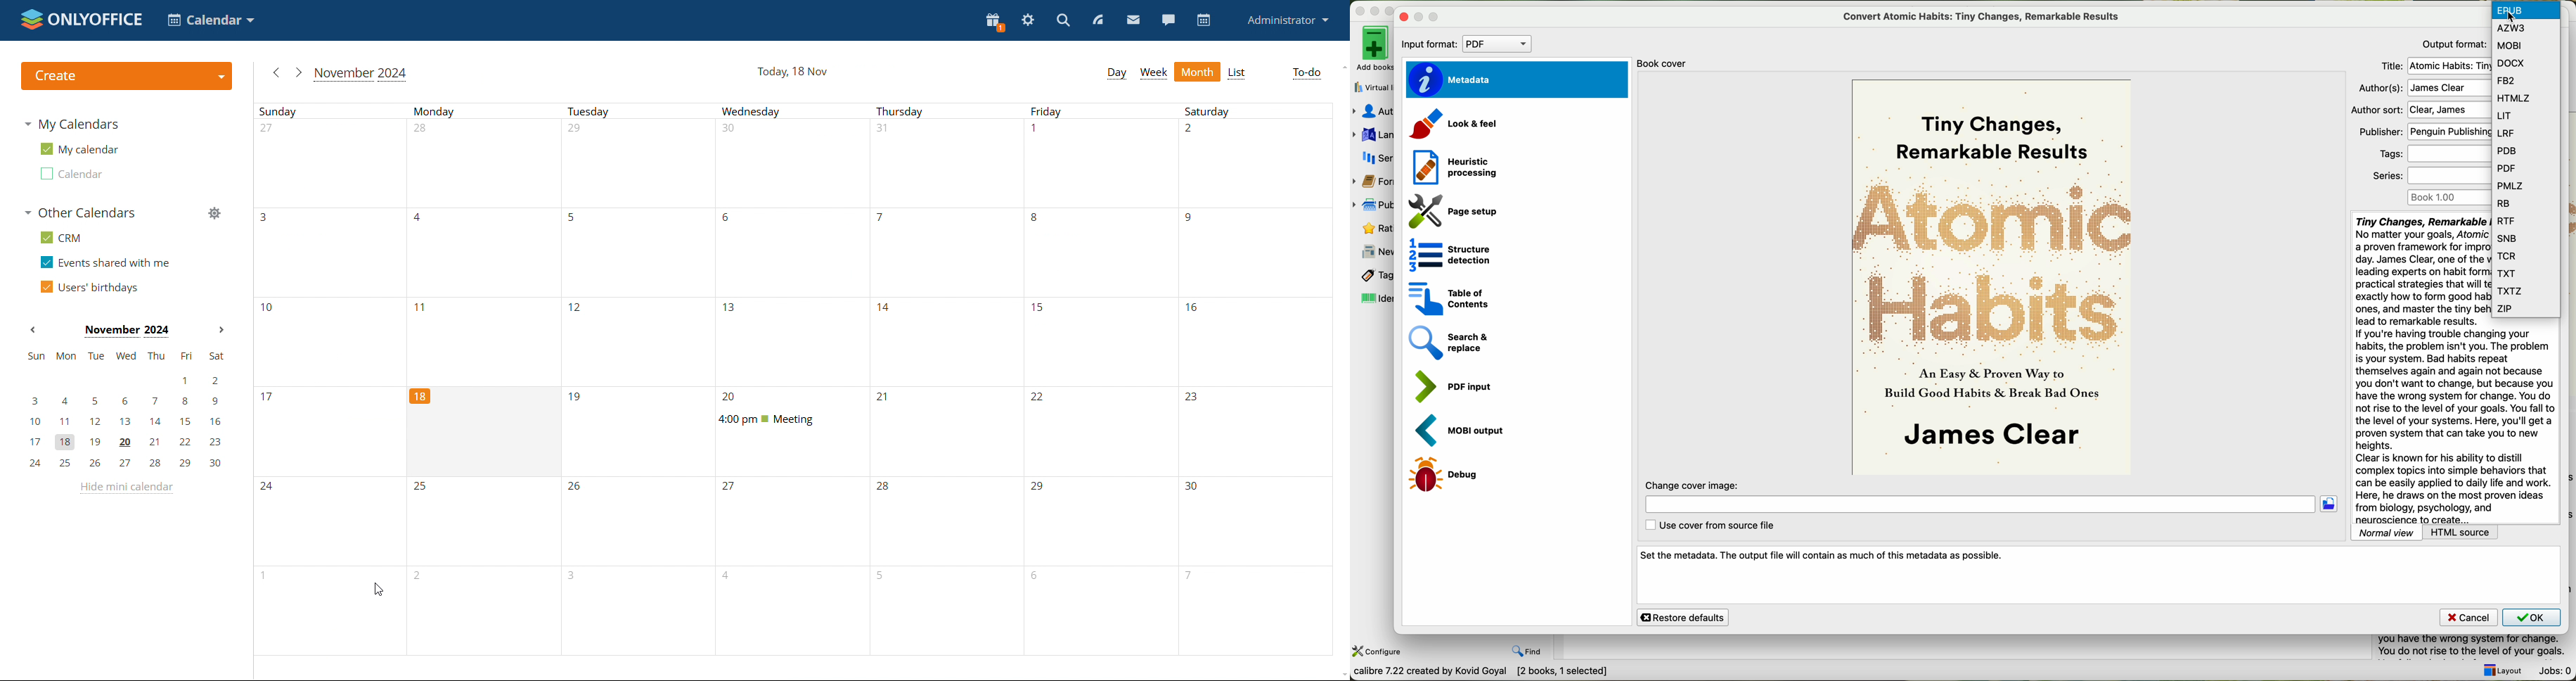 Image resolution: width=2576 pixels, height=700 pixels. I want to click on input format, so click(1463, 44).